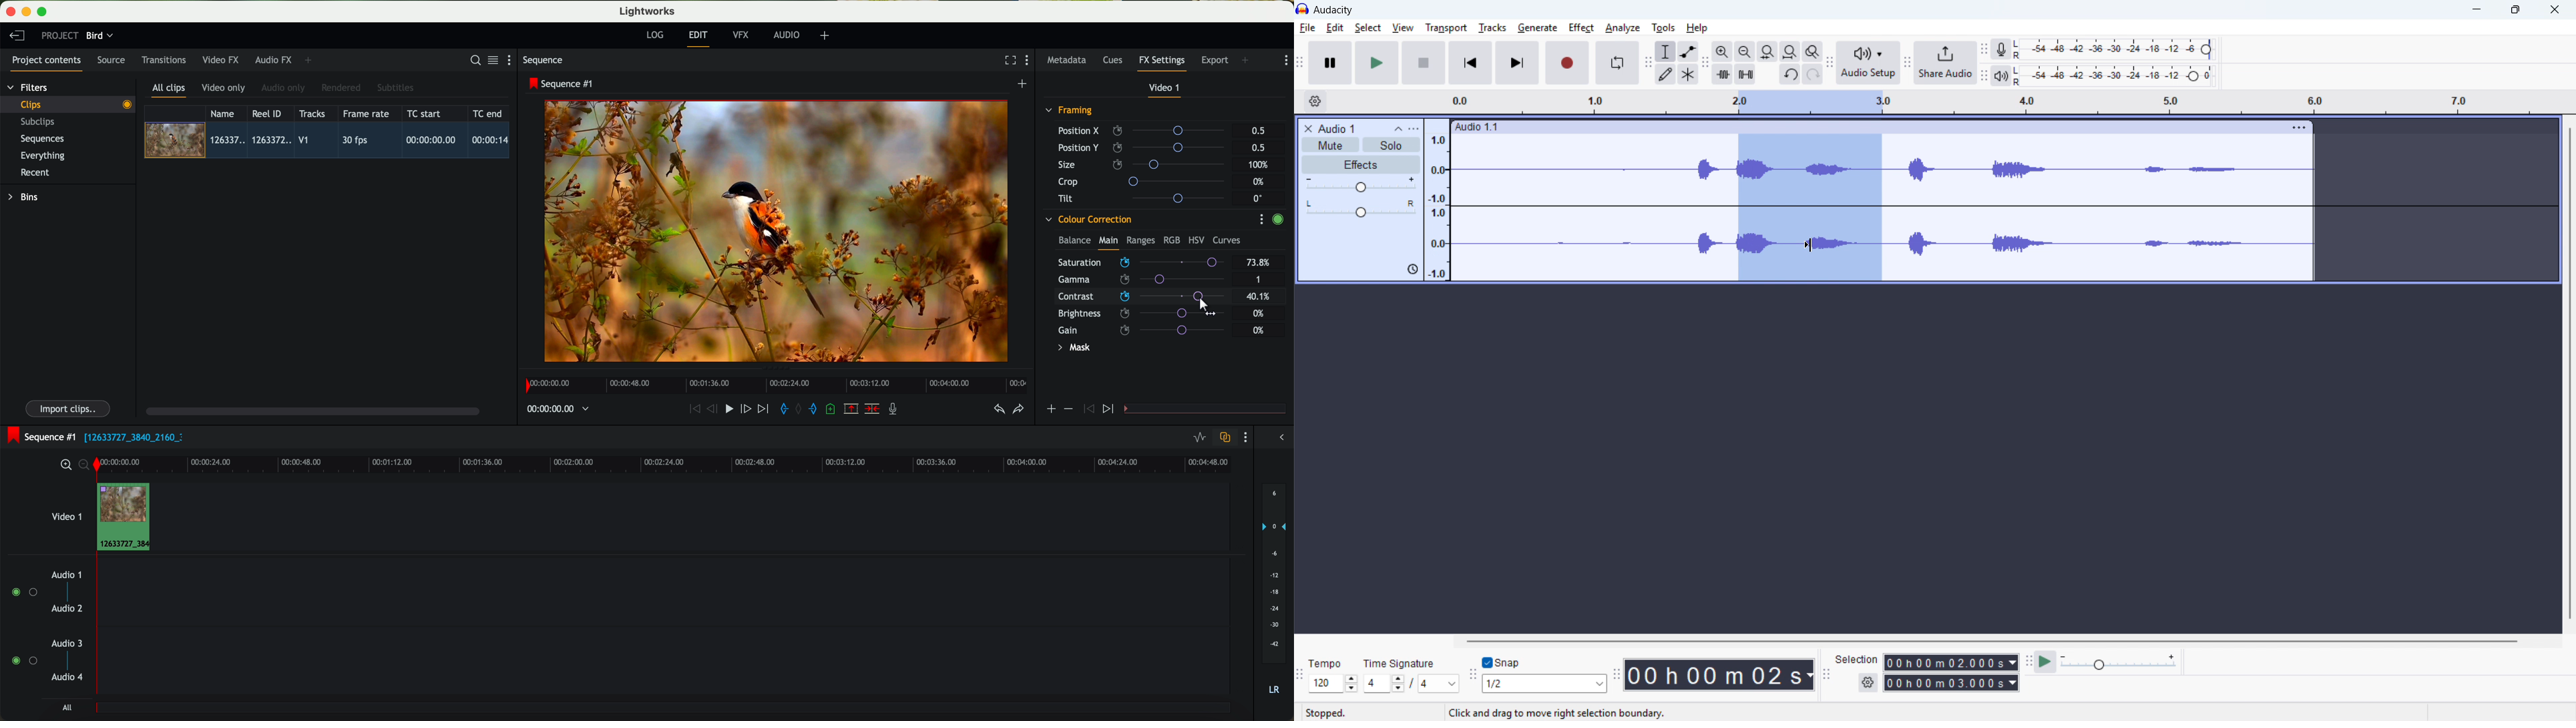 Image resolution: width=2576 pixels, height=728 pixels. Describe the element at coordinates (1723, 74) in the screenshot. I see `Trim audio outside selection` at that location.